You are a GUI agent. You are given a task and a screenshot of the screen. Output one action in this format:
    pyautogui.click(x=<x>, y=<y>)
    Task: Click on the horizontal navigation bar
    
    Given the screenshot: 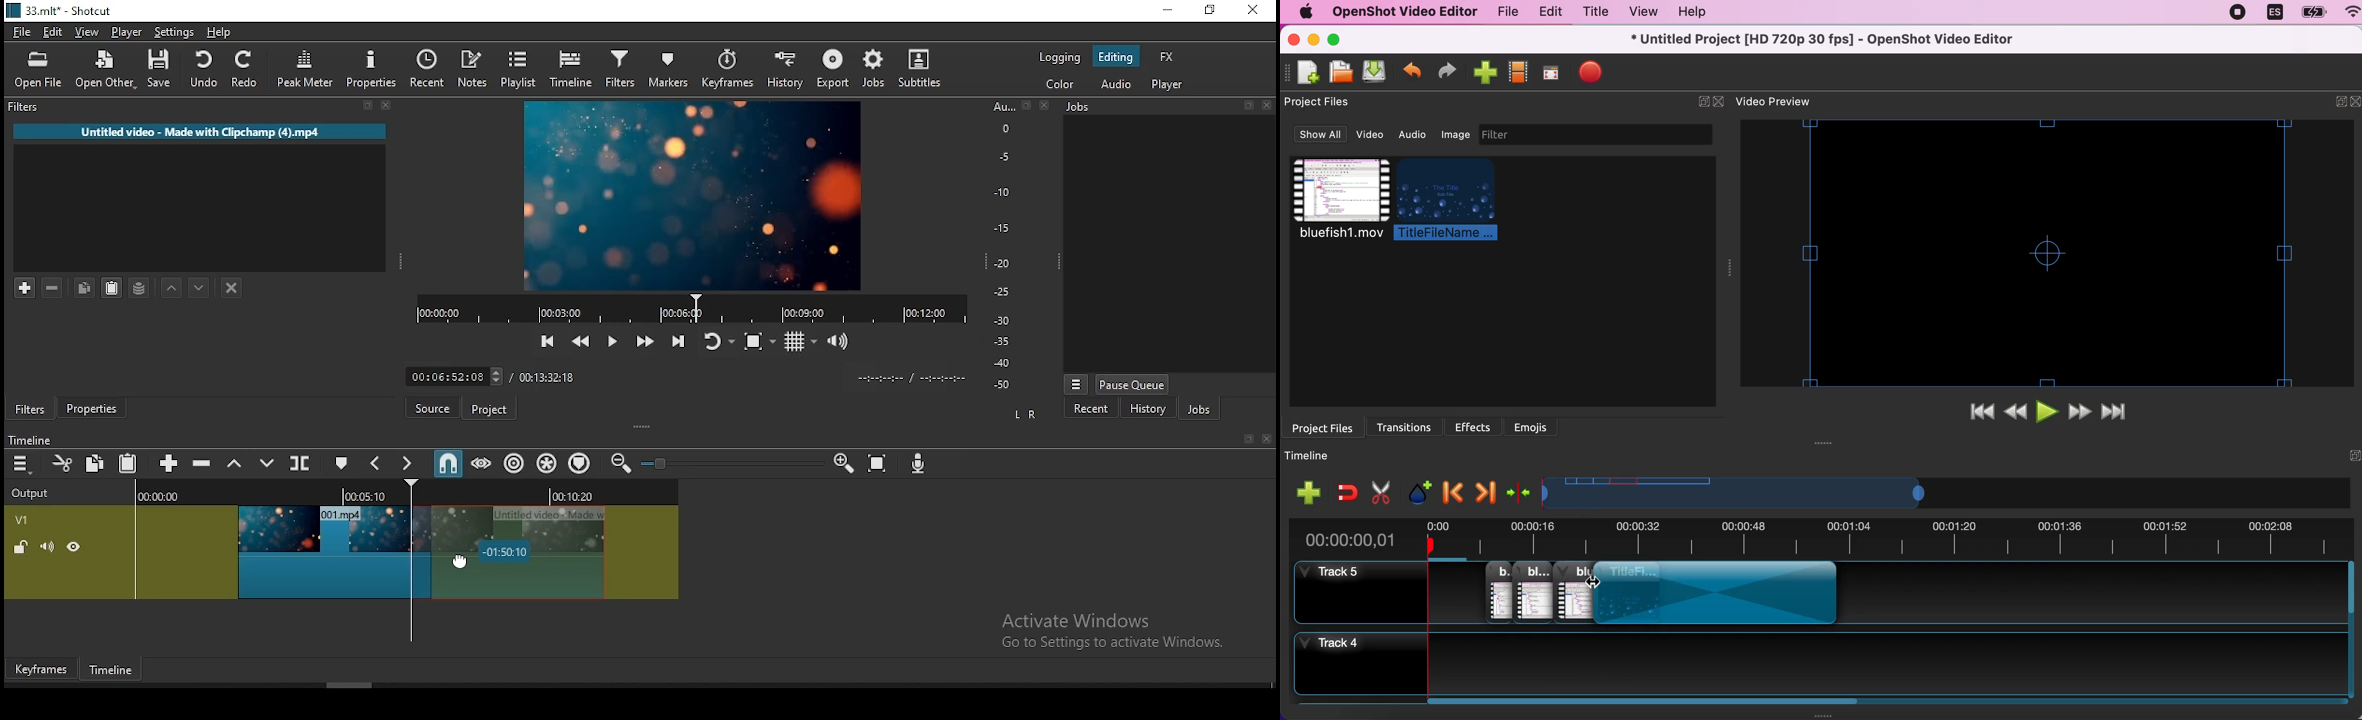 What is the action you would take?
    pyautogui.click(x=1889, y=701)
    